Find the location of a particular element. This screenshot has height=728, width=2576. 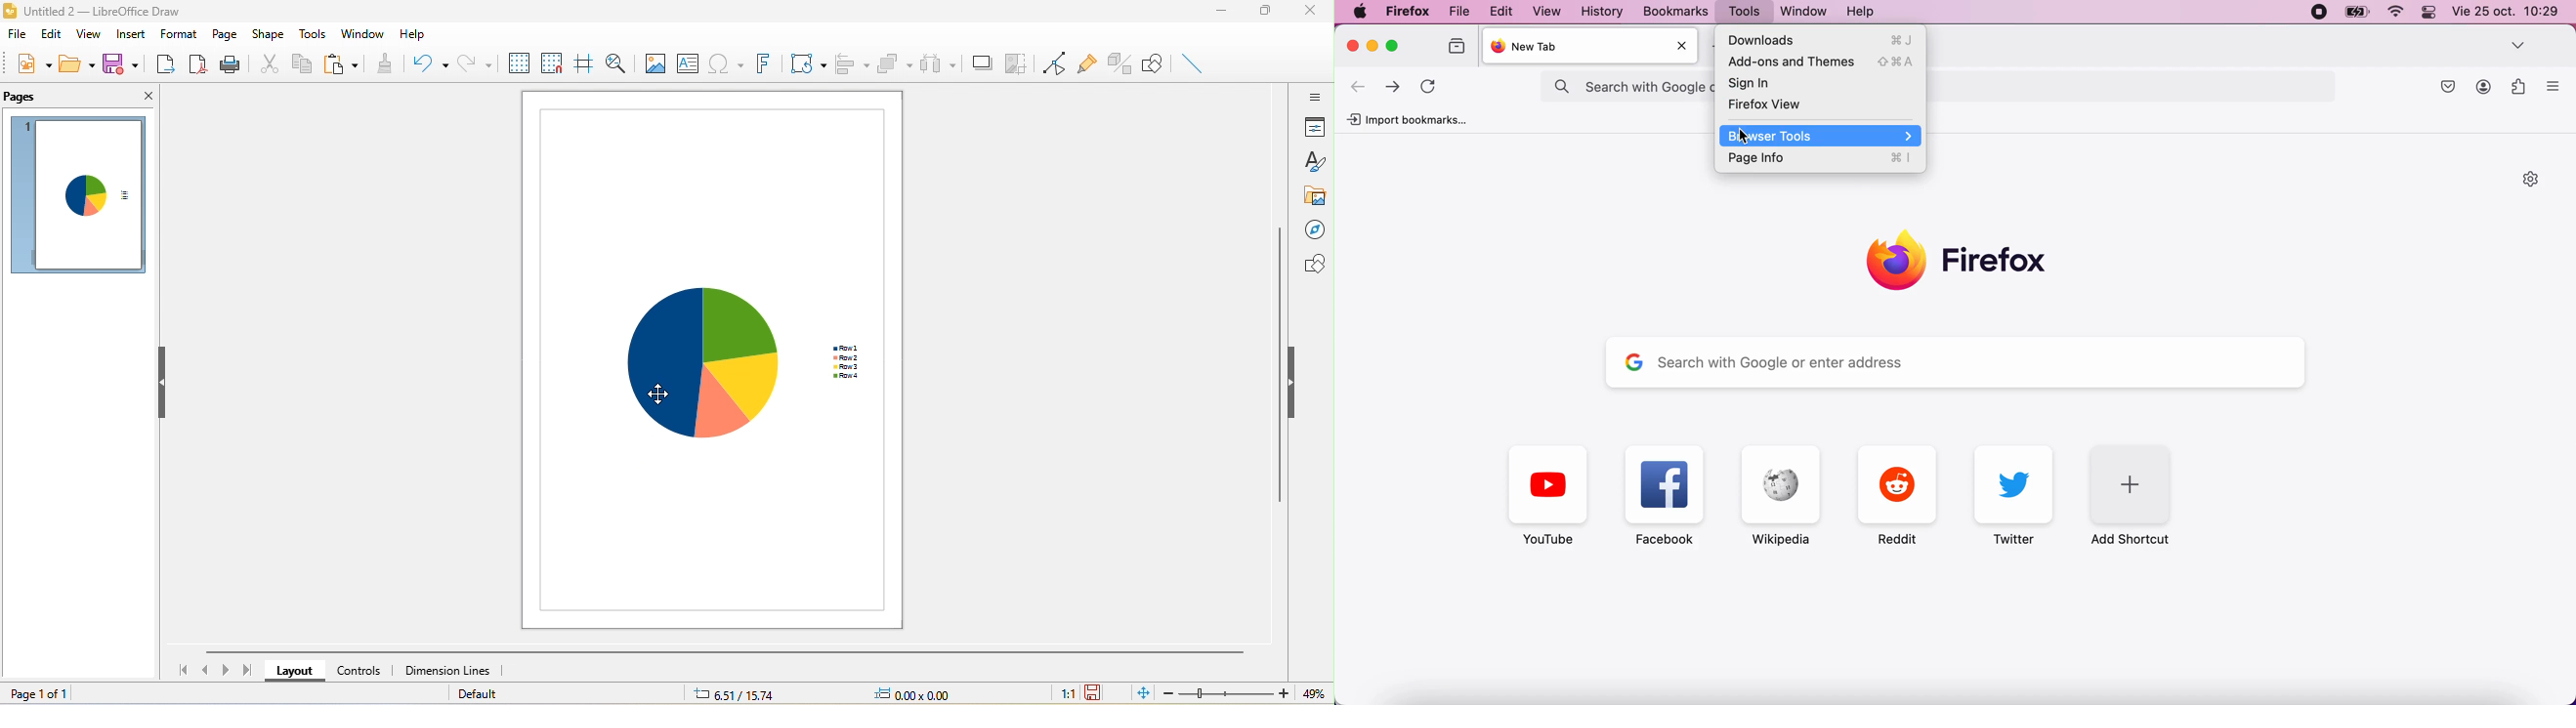

Sign In is located at coordinates (1822, 83).